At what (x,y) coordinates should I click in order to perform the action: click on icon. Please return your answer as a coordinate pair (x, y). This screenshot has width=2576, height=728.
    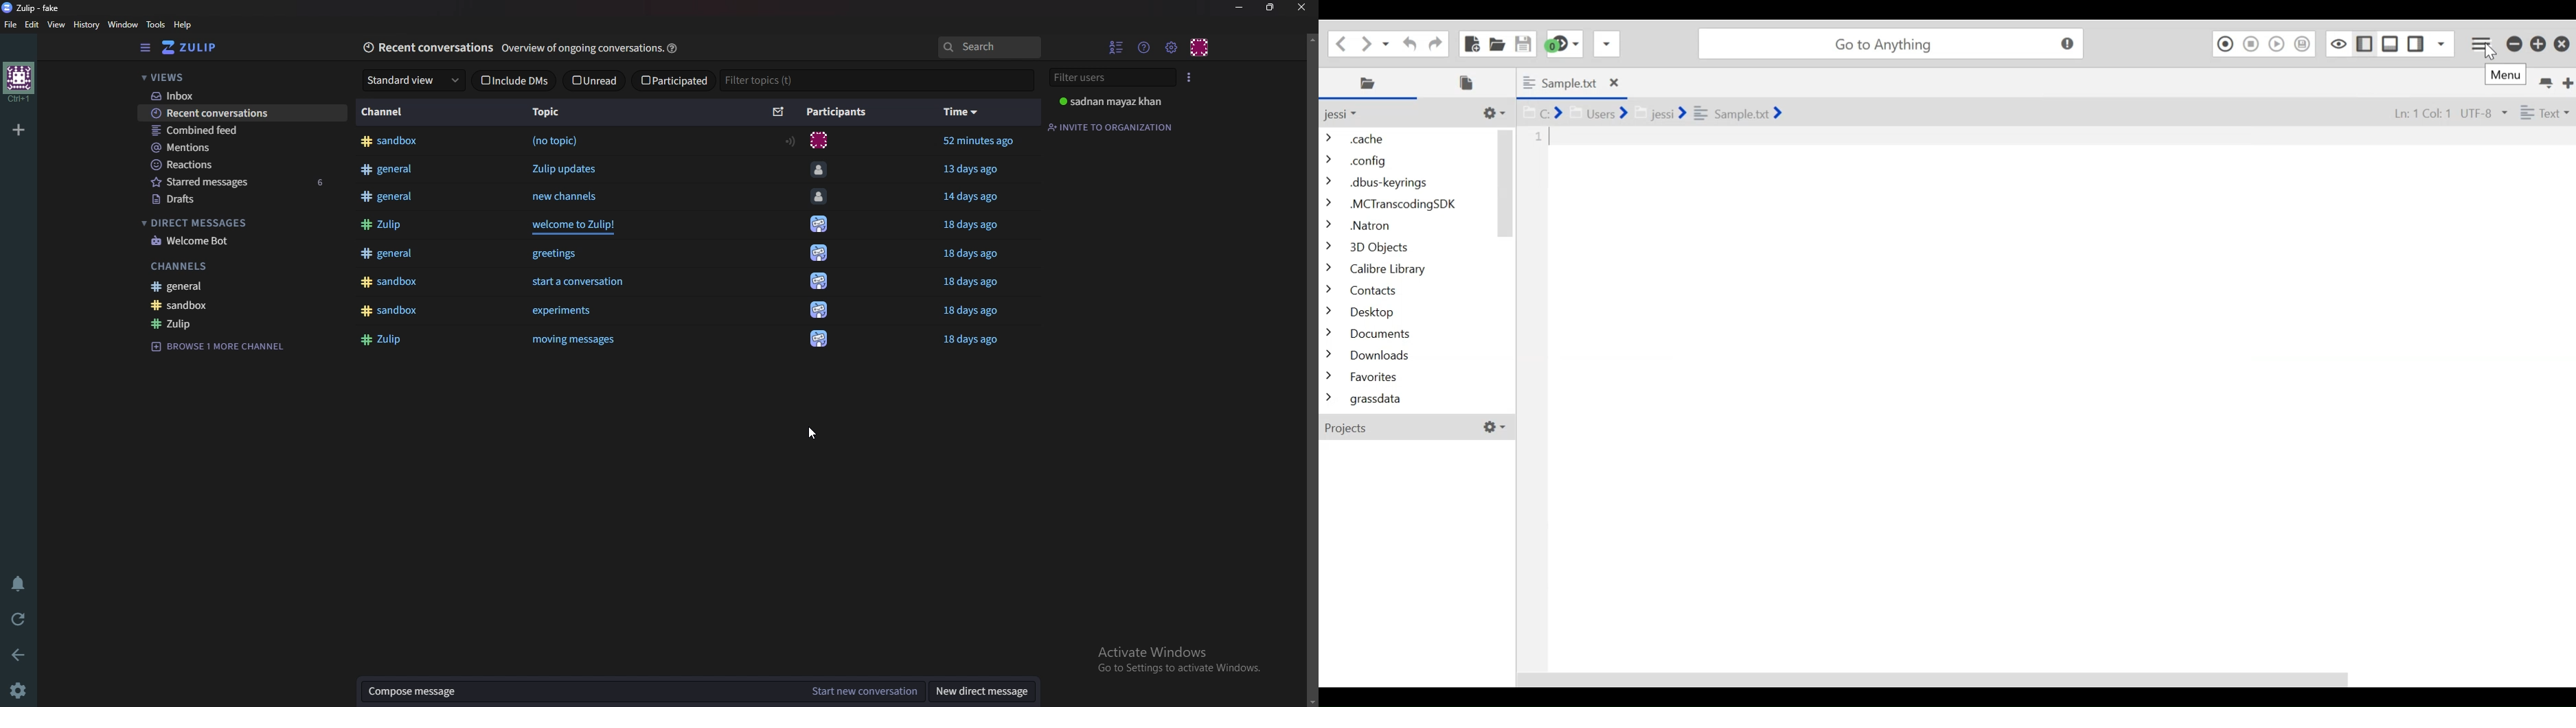
    Looking at the image, I should click on (819, 139).